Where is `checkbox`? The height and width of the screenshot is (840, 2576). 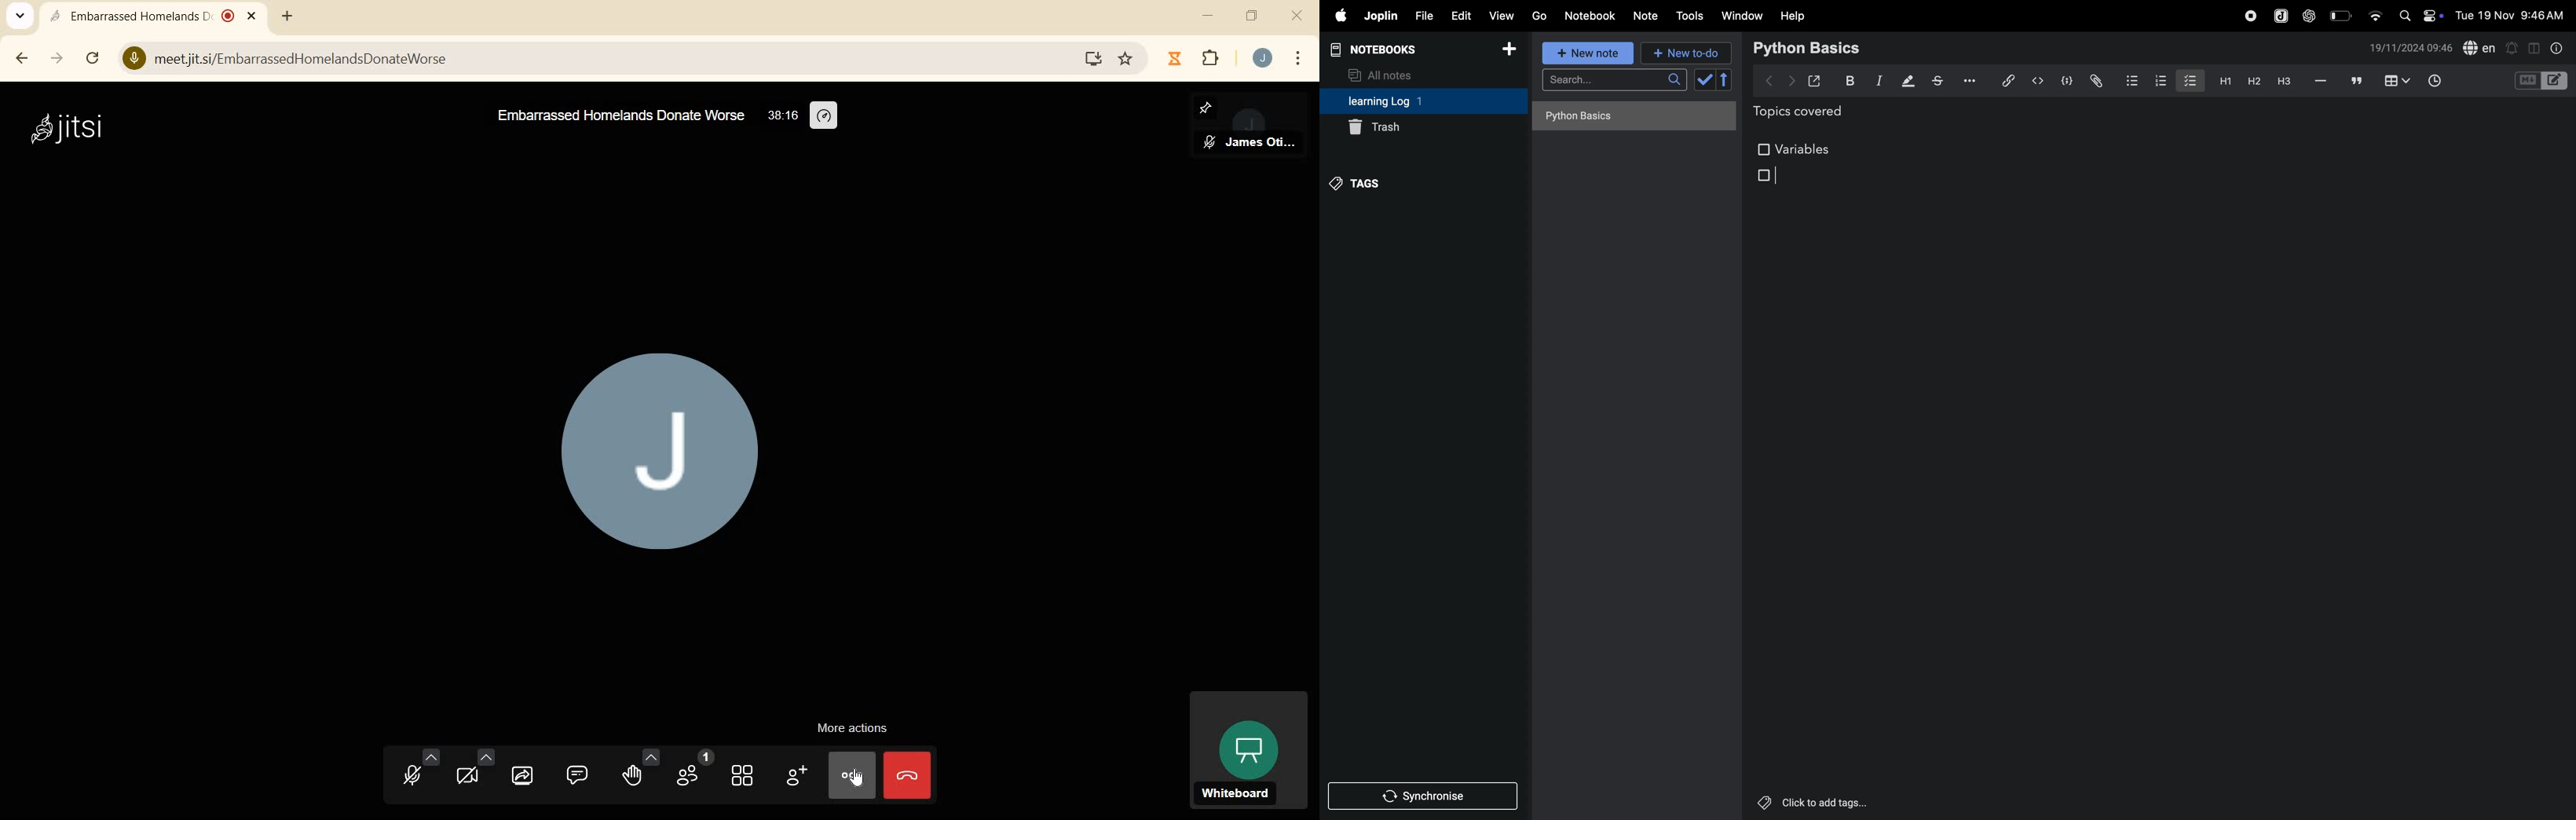 checkbox is located at coordinates (2190, 79).